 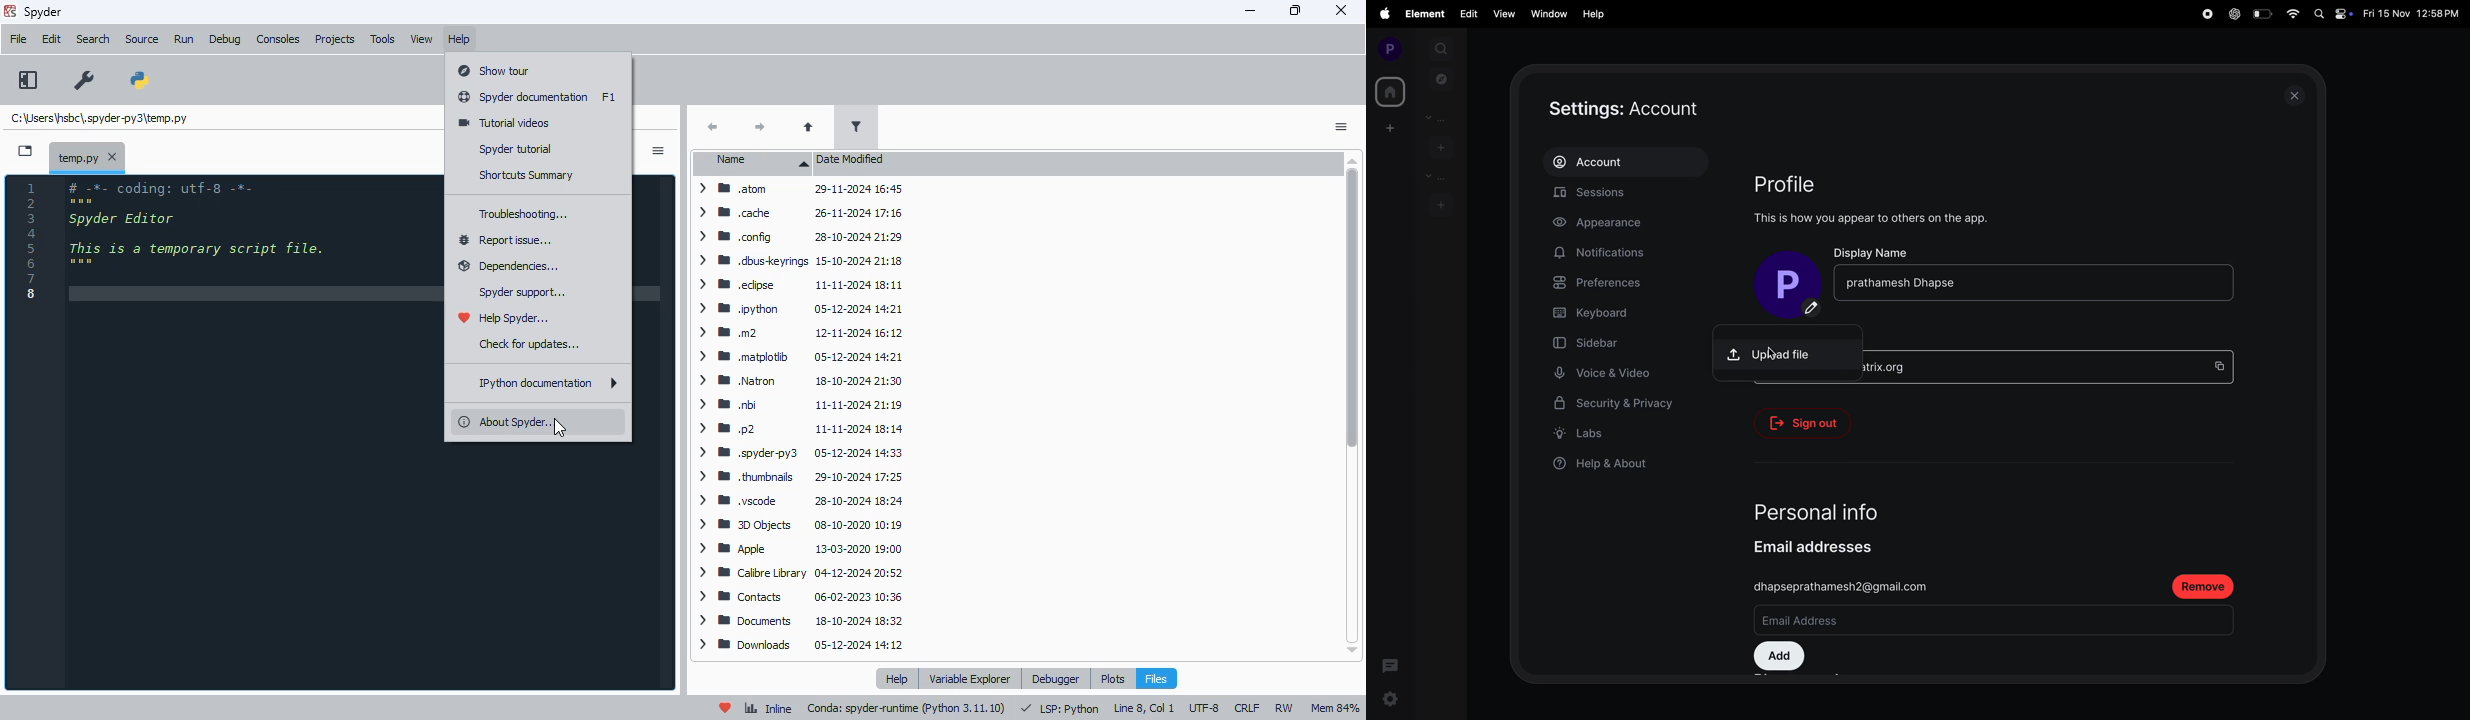 What do you see at coordinates (799, 573) in the screenshot?
I see `> WB Calibre Library 04-12-2024 20:52` at bounding box center [799, 573].